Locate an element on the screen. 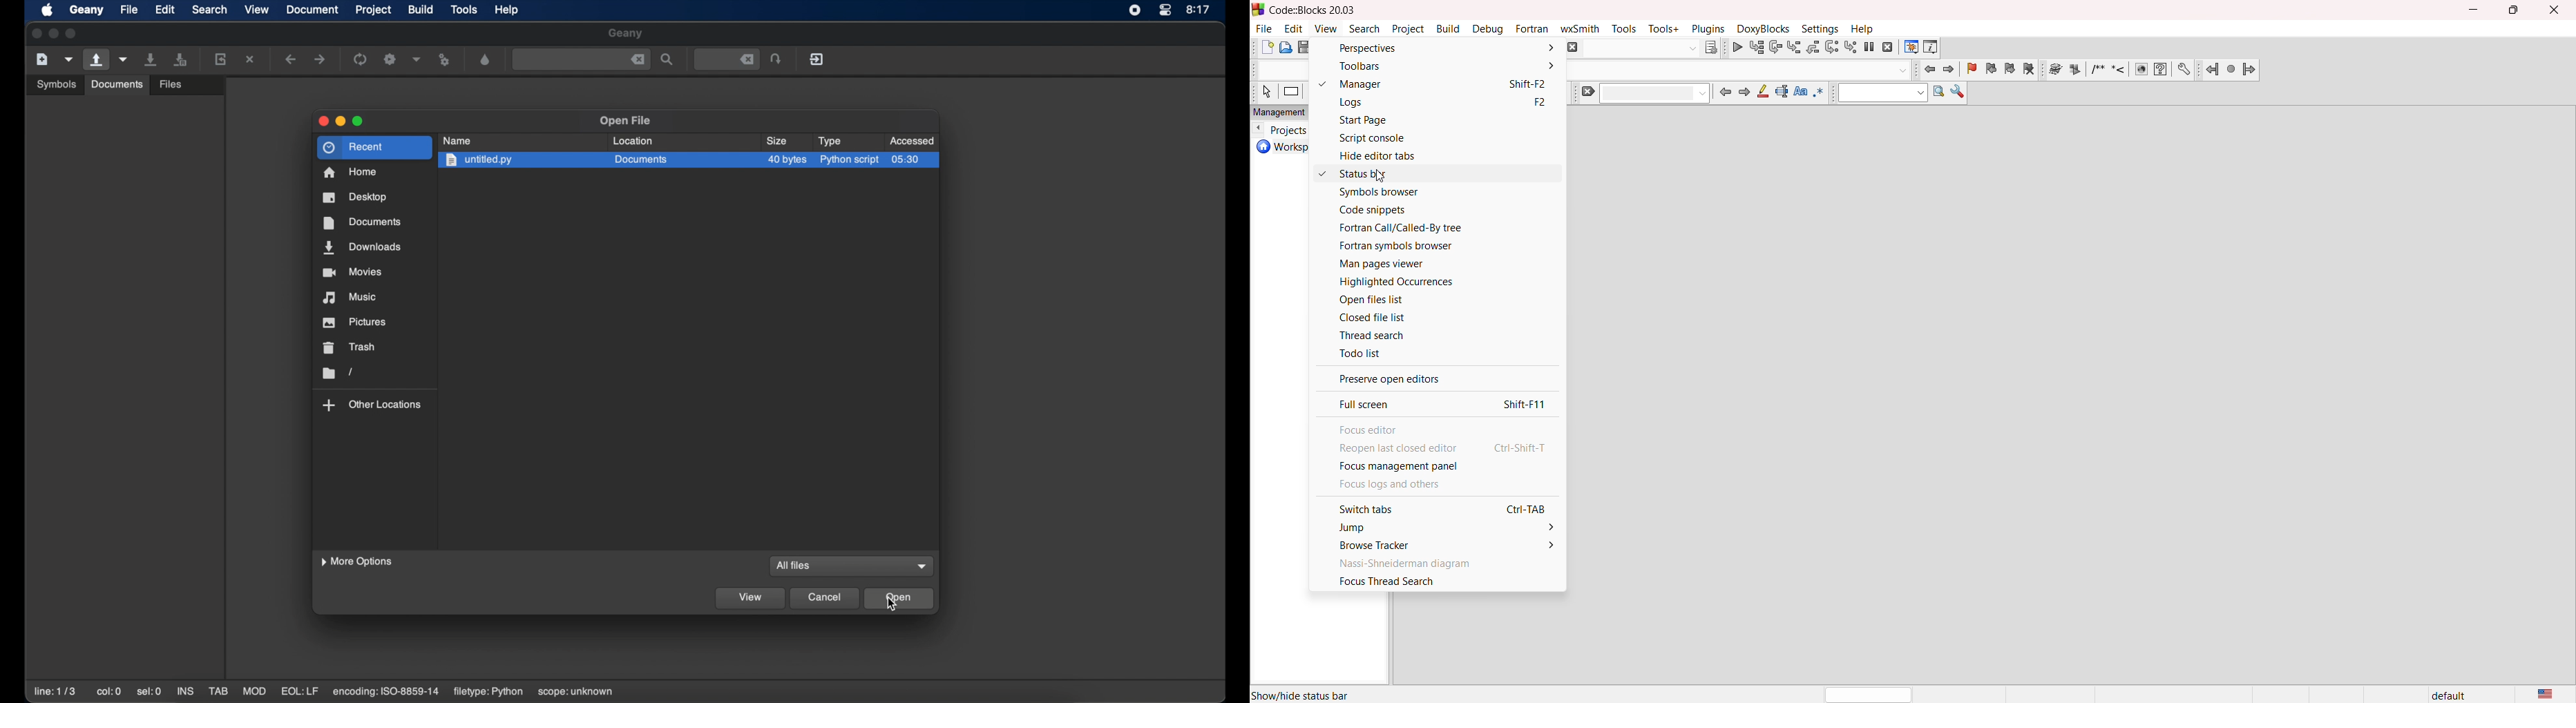  highlight is located at coordinates (1764, 93).